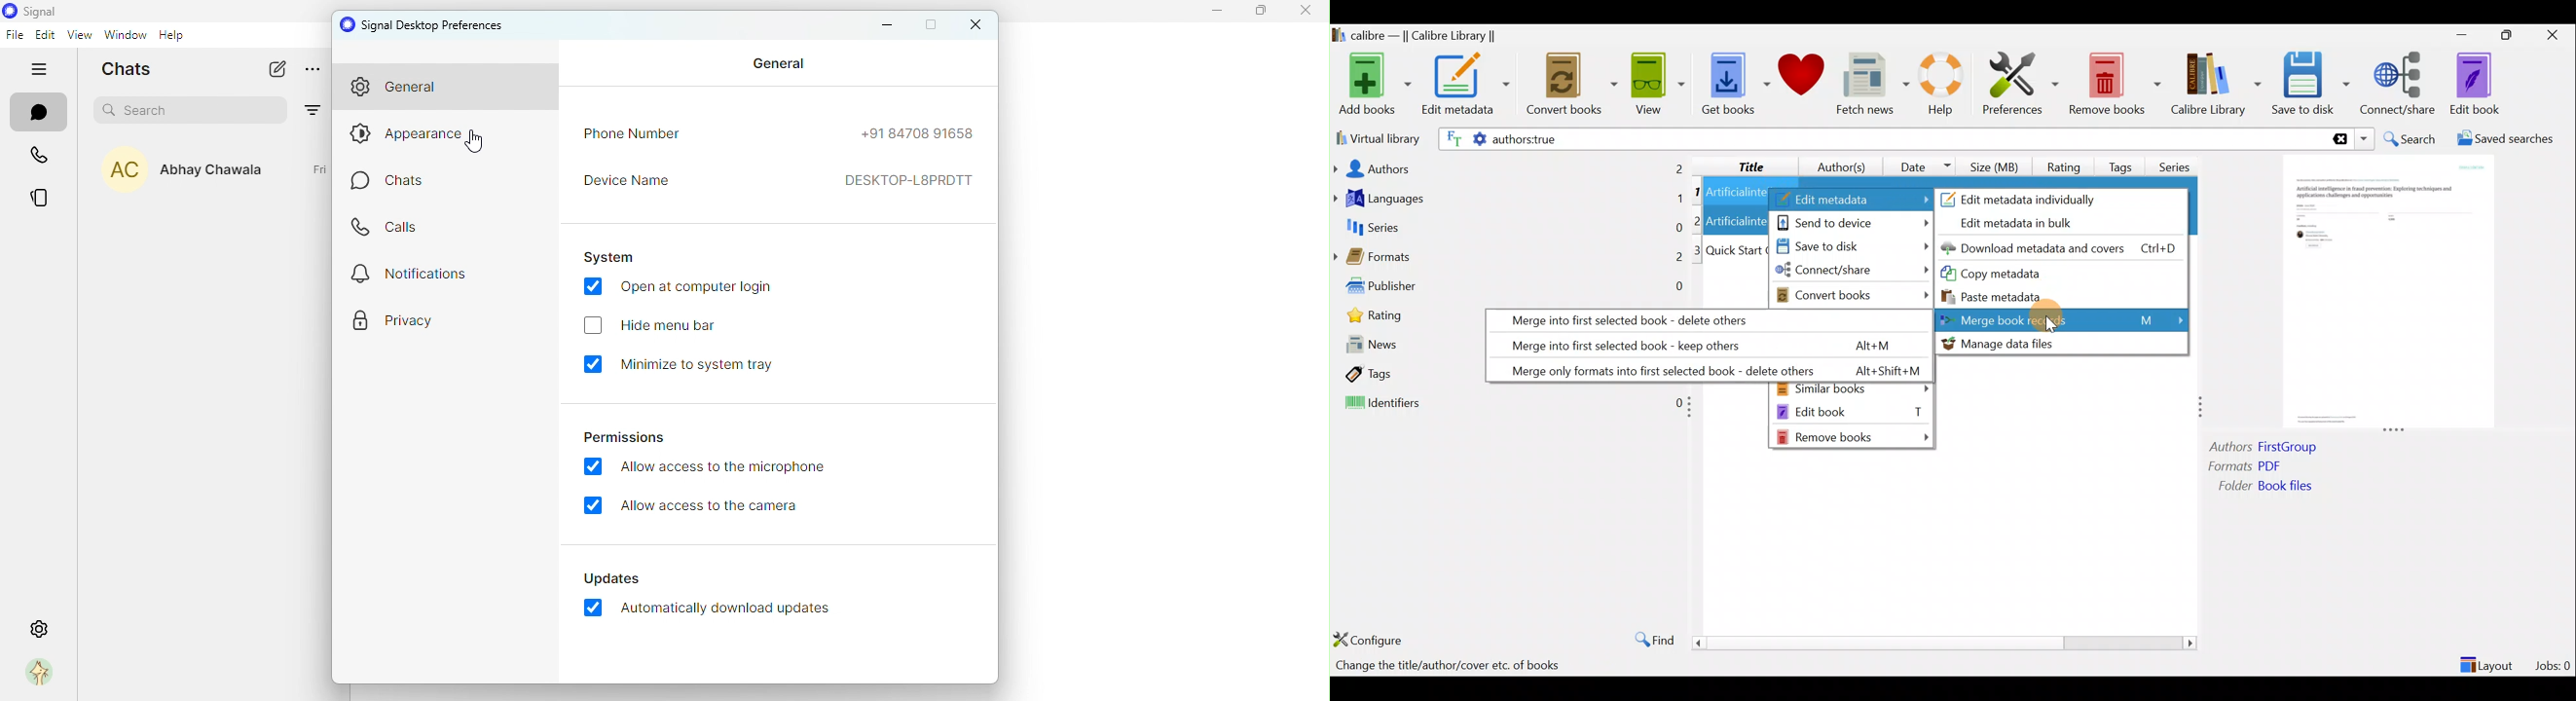  I want to click on privacy, so click(393, 327).